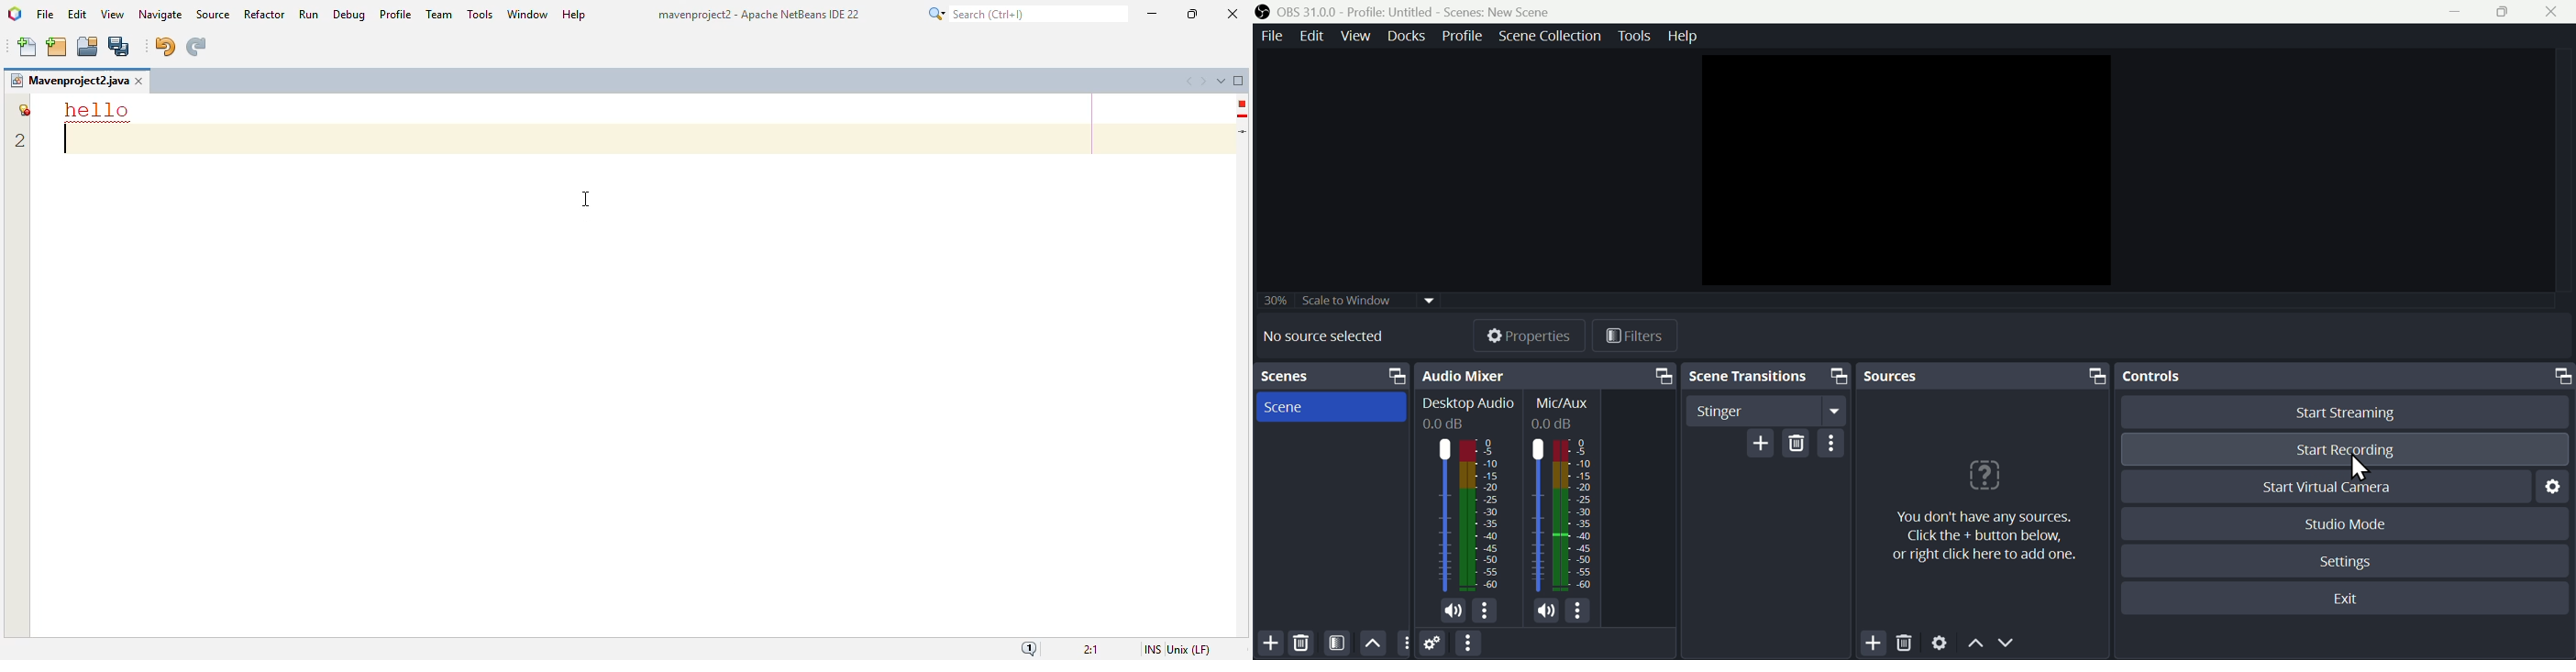 The height and width of the screenshot is (672, 2576). Describe the element at coordinates (1761, 445) in the screenshot. I see `Add` at that location.